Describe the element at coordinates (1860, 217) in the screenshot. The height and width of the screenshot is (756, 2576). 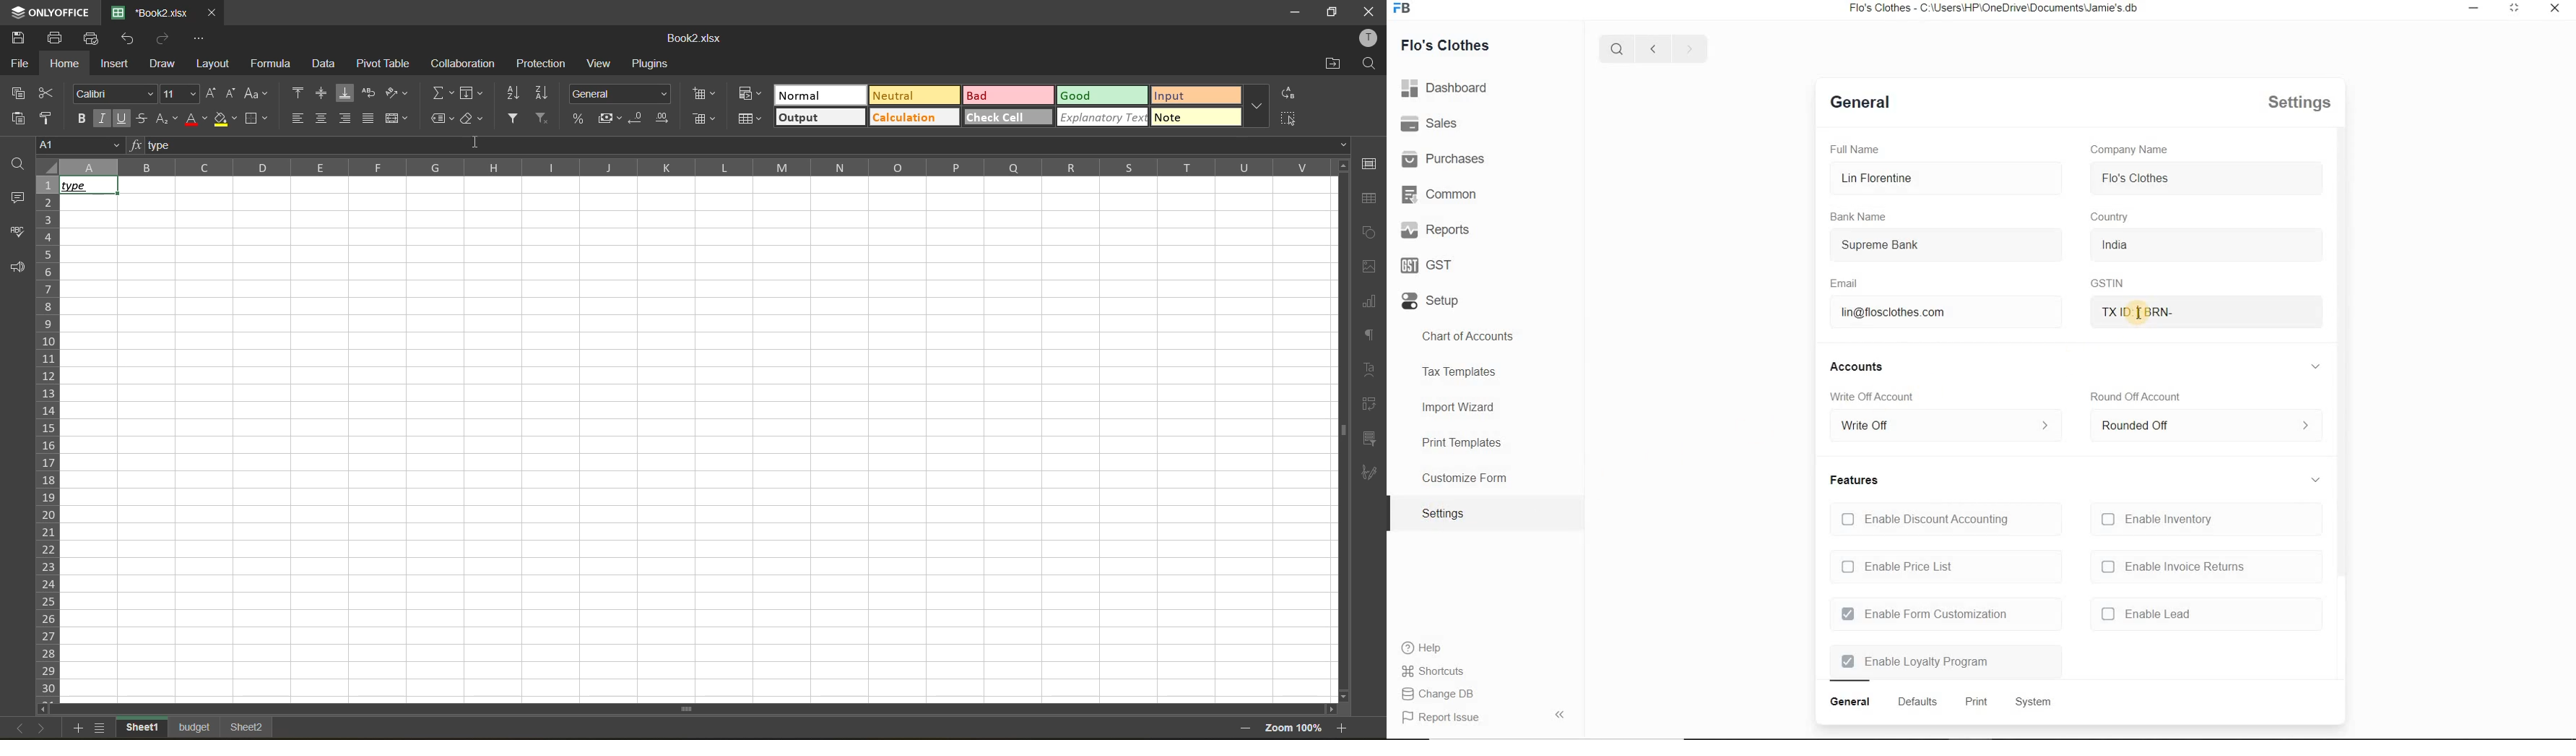
I see `Bank Name` at that location.